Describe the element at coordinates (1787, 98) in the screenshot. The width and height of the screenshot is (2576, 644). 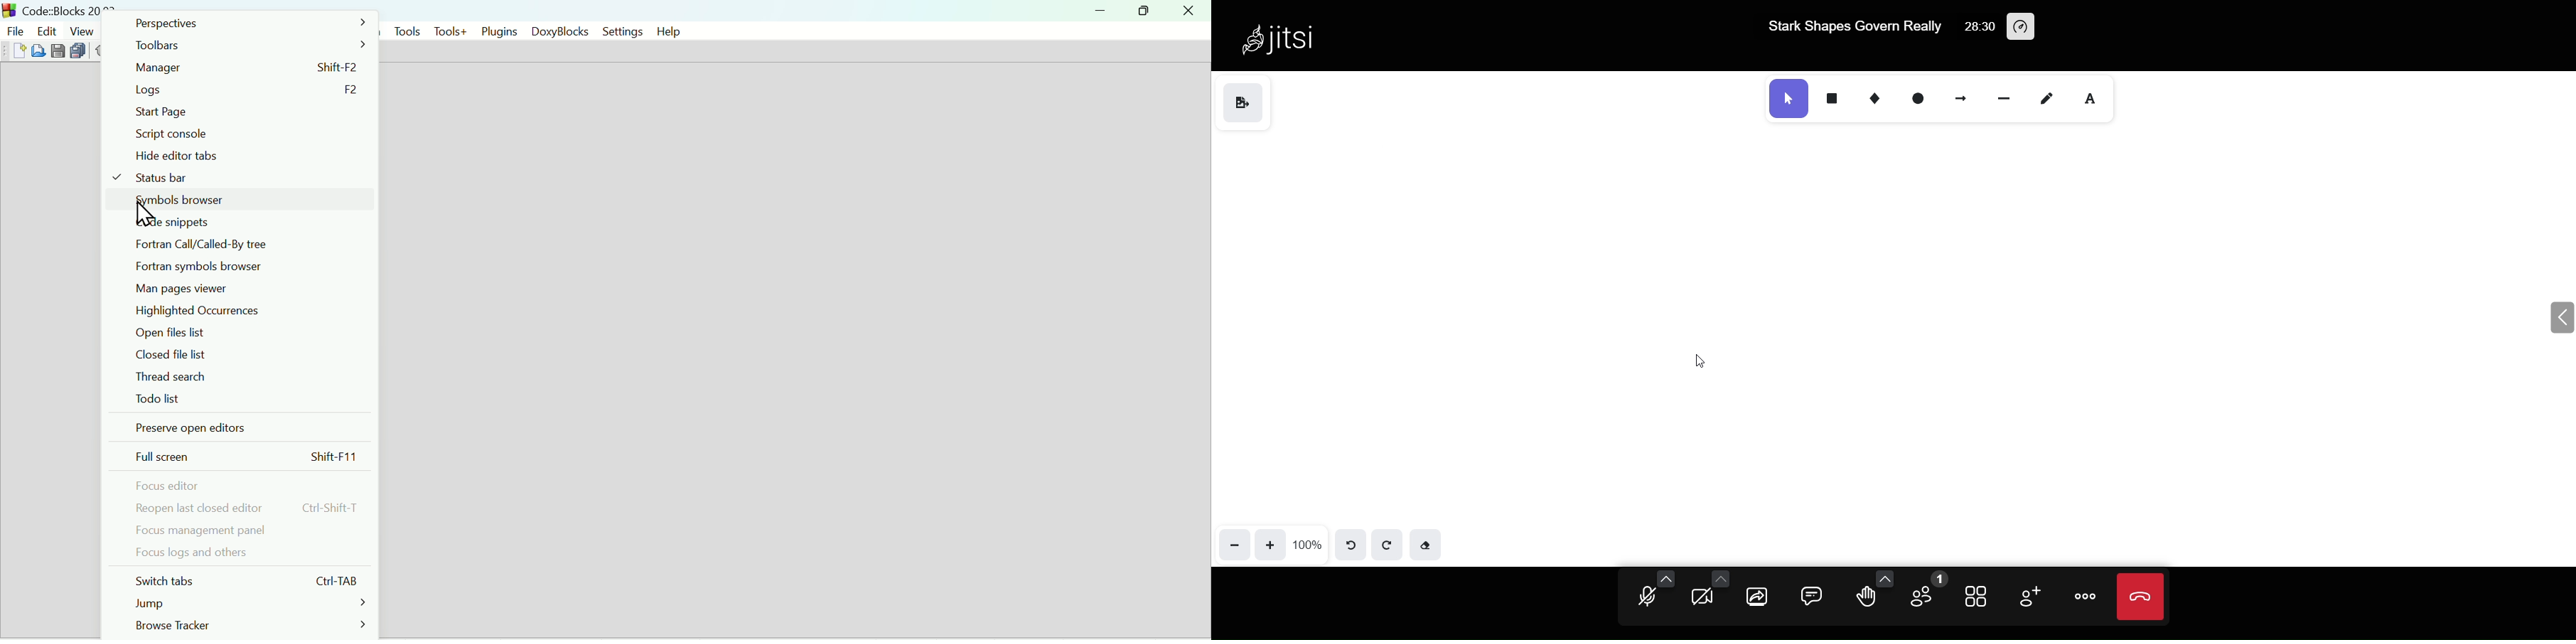
I see `select` at that location.